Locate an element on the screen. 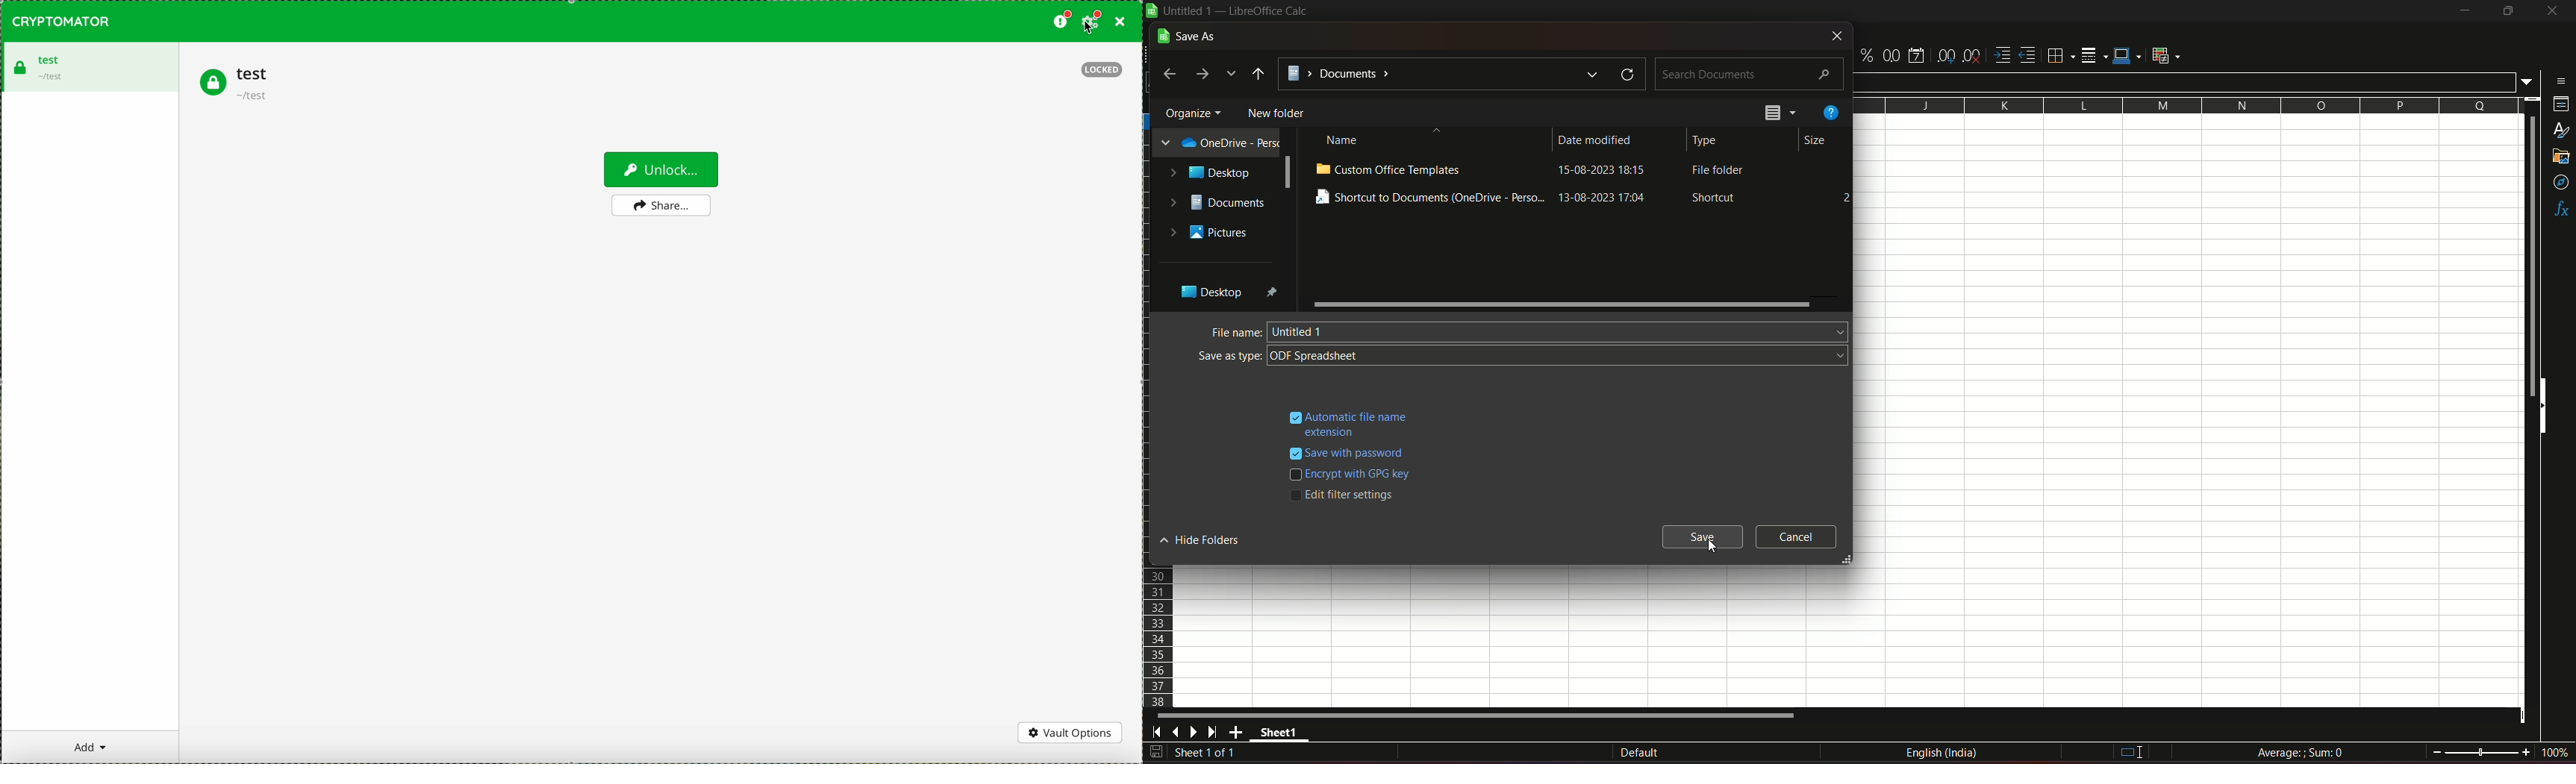  sidebar settings is located at coordinates (2557, 80).